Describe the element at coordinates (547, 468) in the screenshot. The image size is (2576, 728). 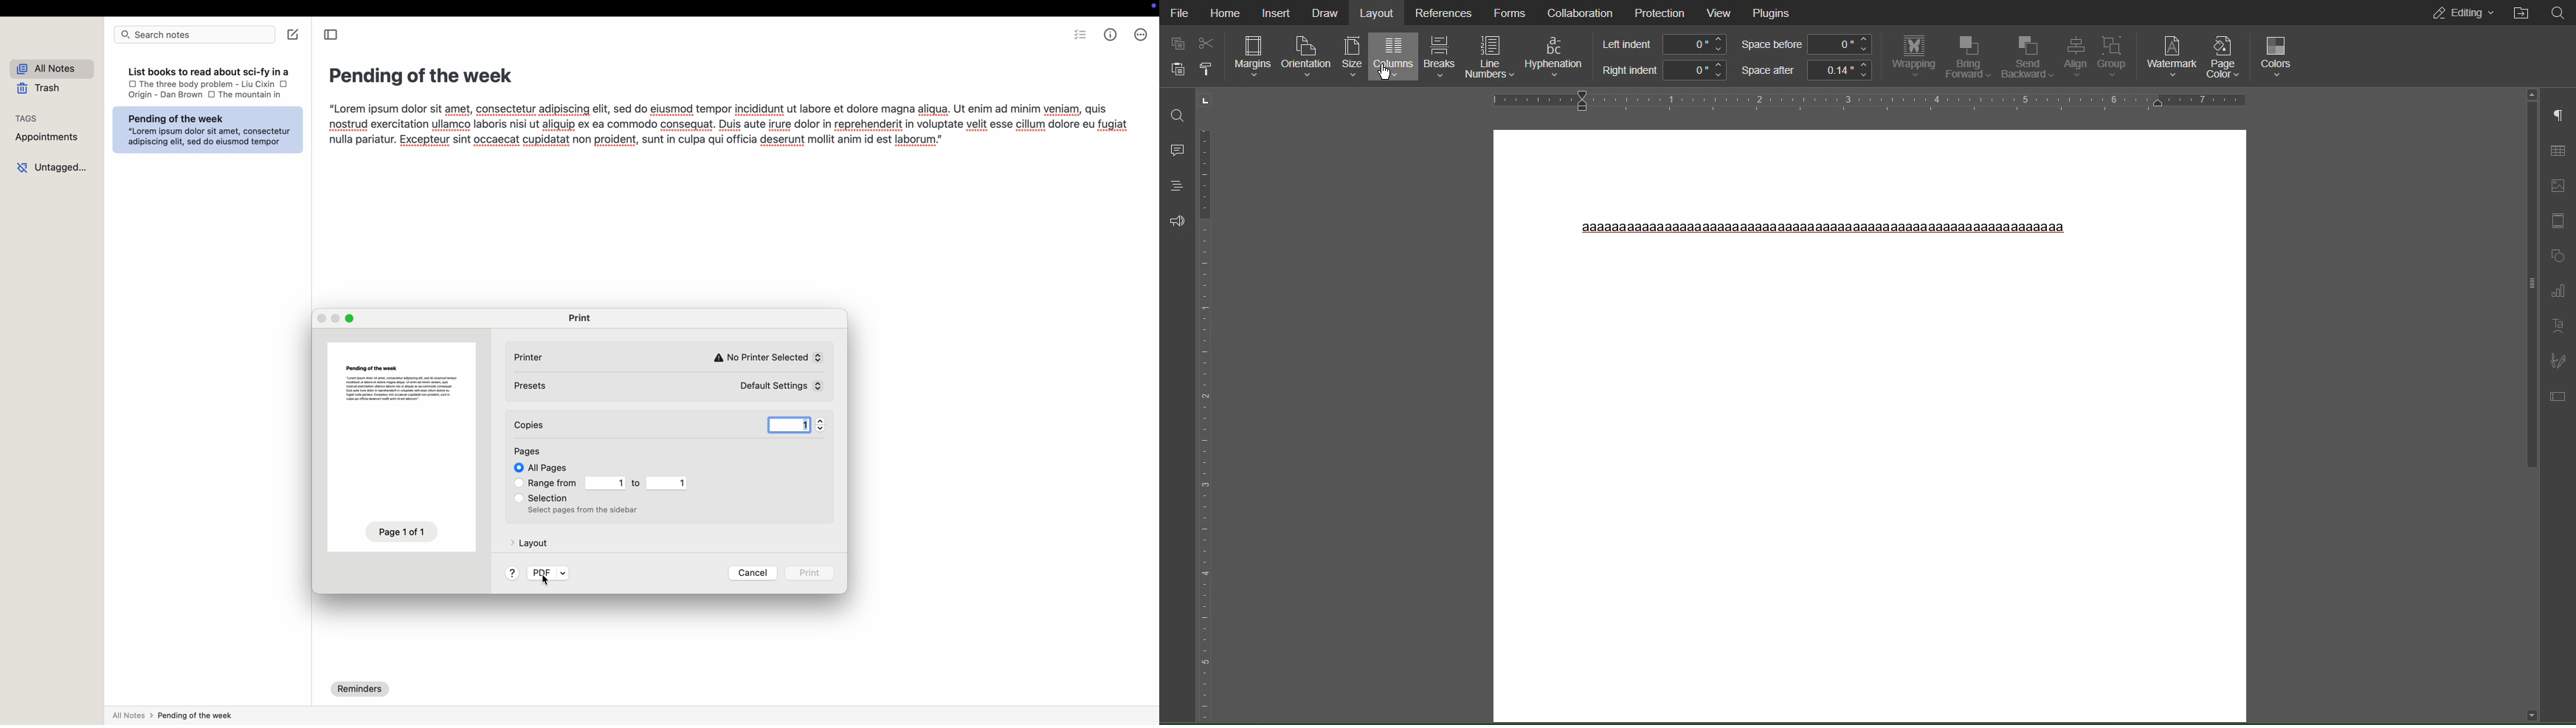
I see `all pages` at that location.